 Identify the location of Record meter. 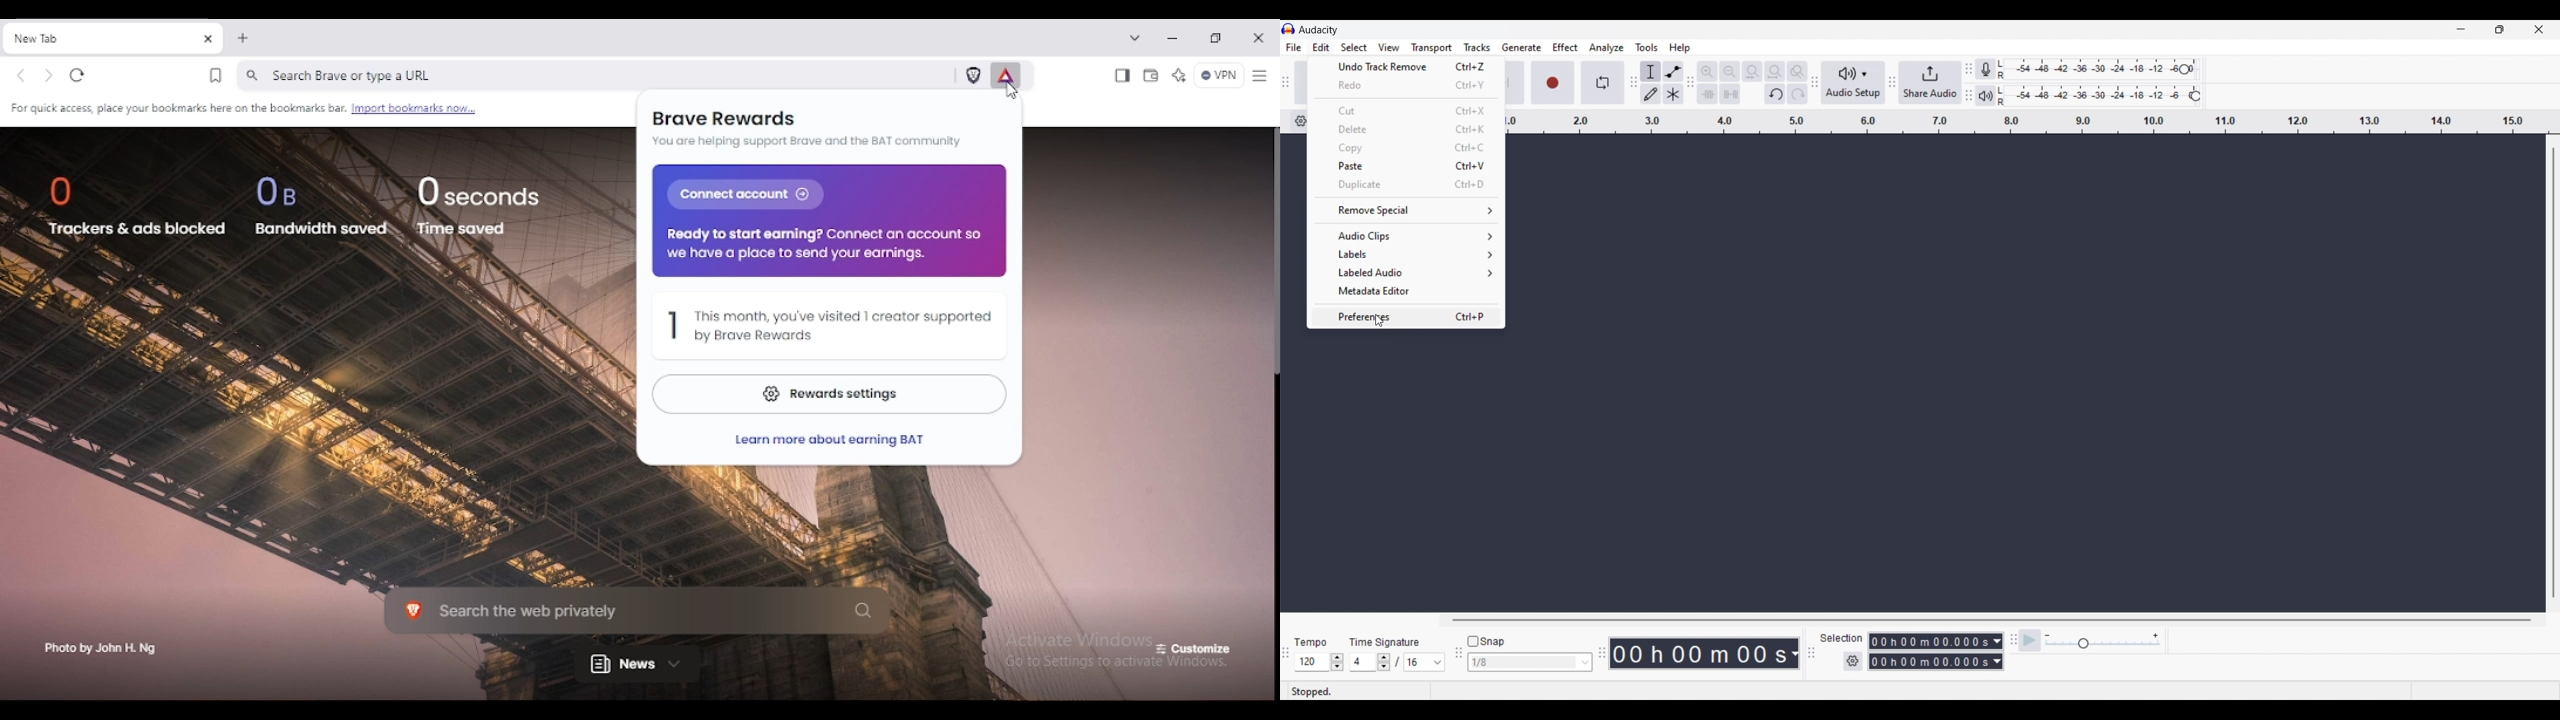
(1991, 69).